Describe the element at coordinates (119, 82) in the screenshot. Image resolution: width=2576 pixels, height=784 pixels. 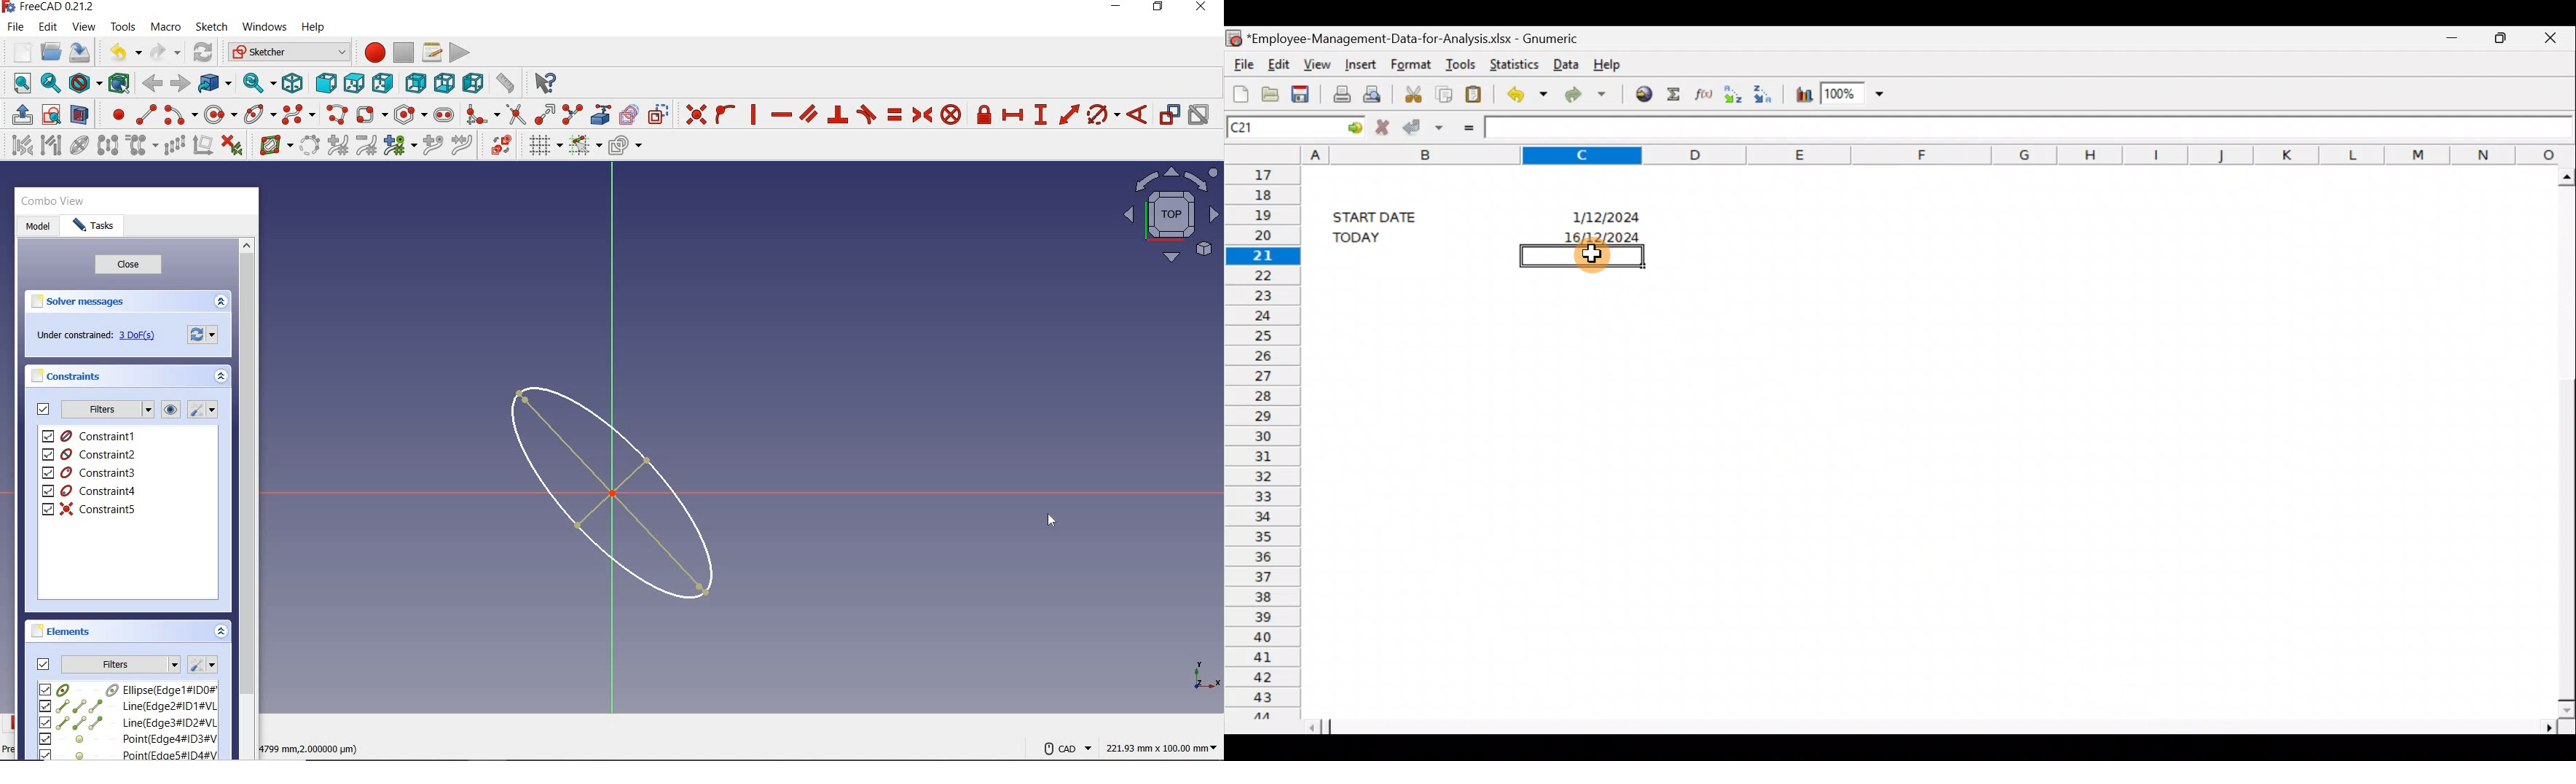
I see `bounding box` at that location.